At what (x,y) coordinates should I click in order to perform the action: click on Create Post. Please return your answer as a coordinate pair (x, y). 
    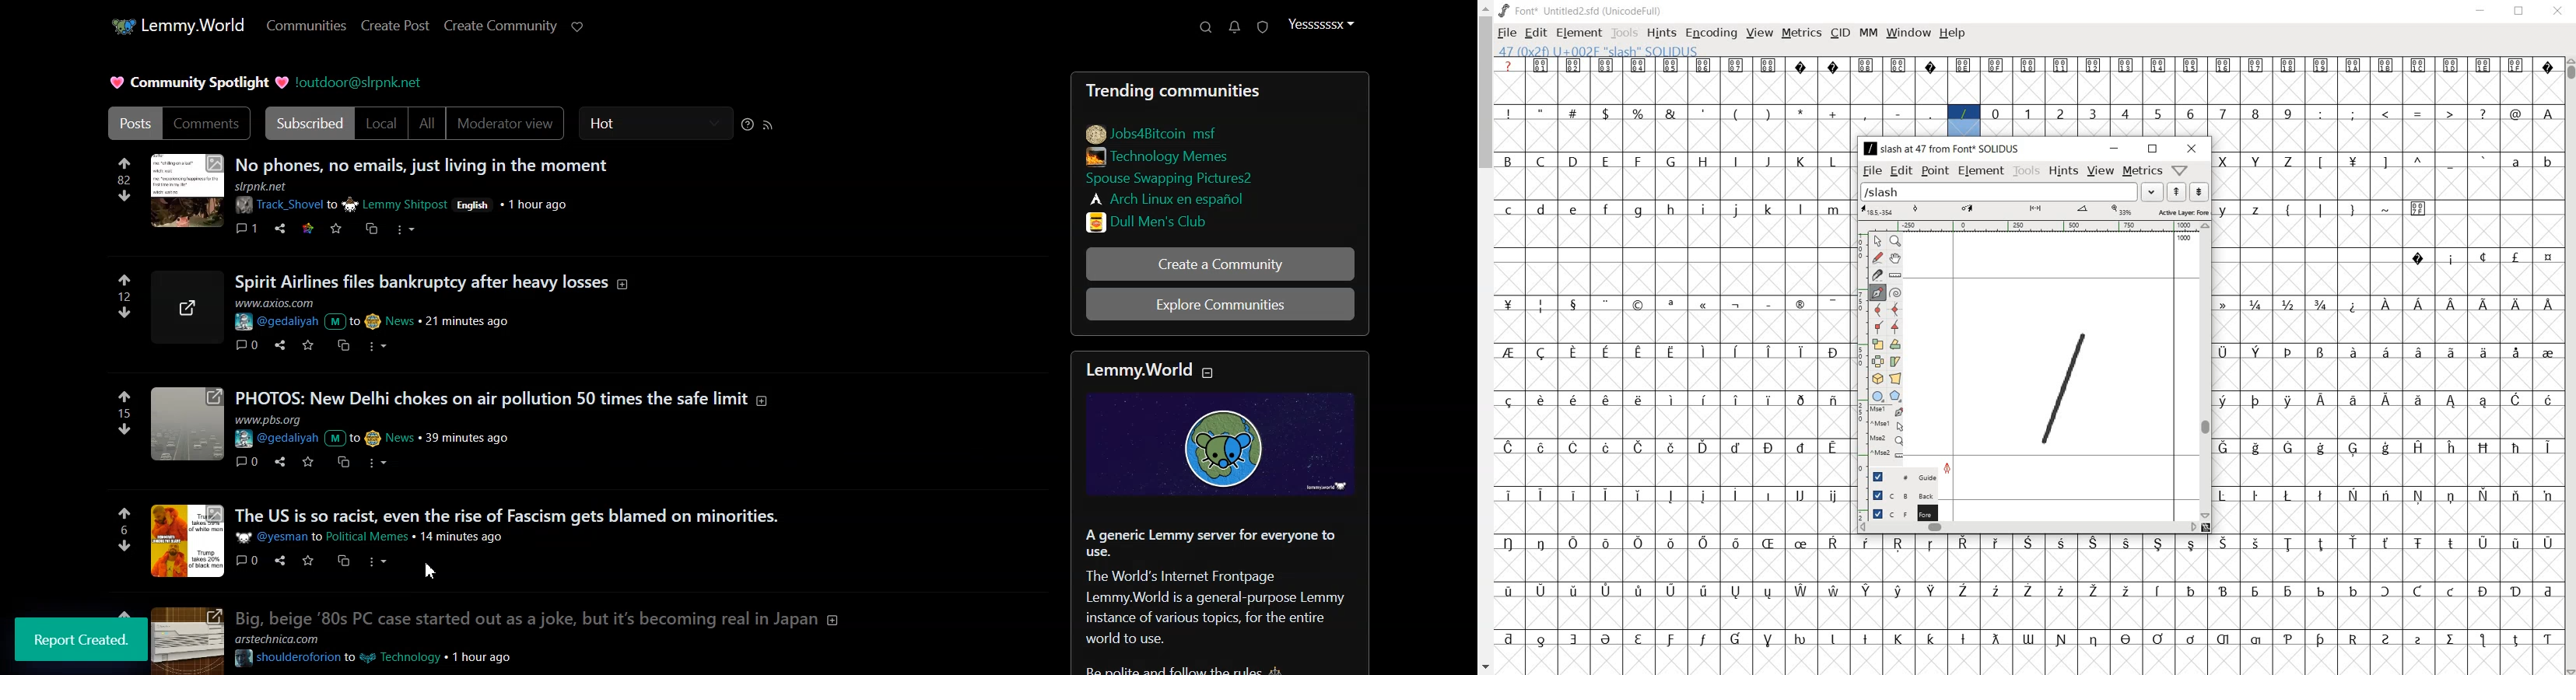
    Looking at the image, I should click on (394, 26).